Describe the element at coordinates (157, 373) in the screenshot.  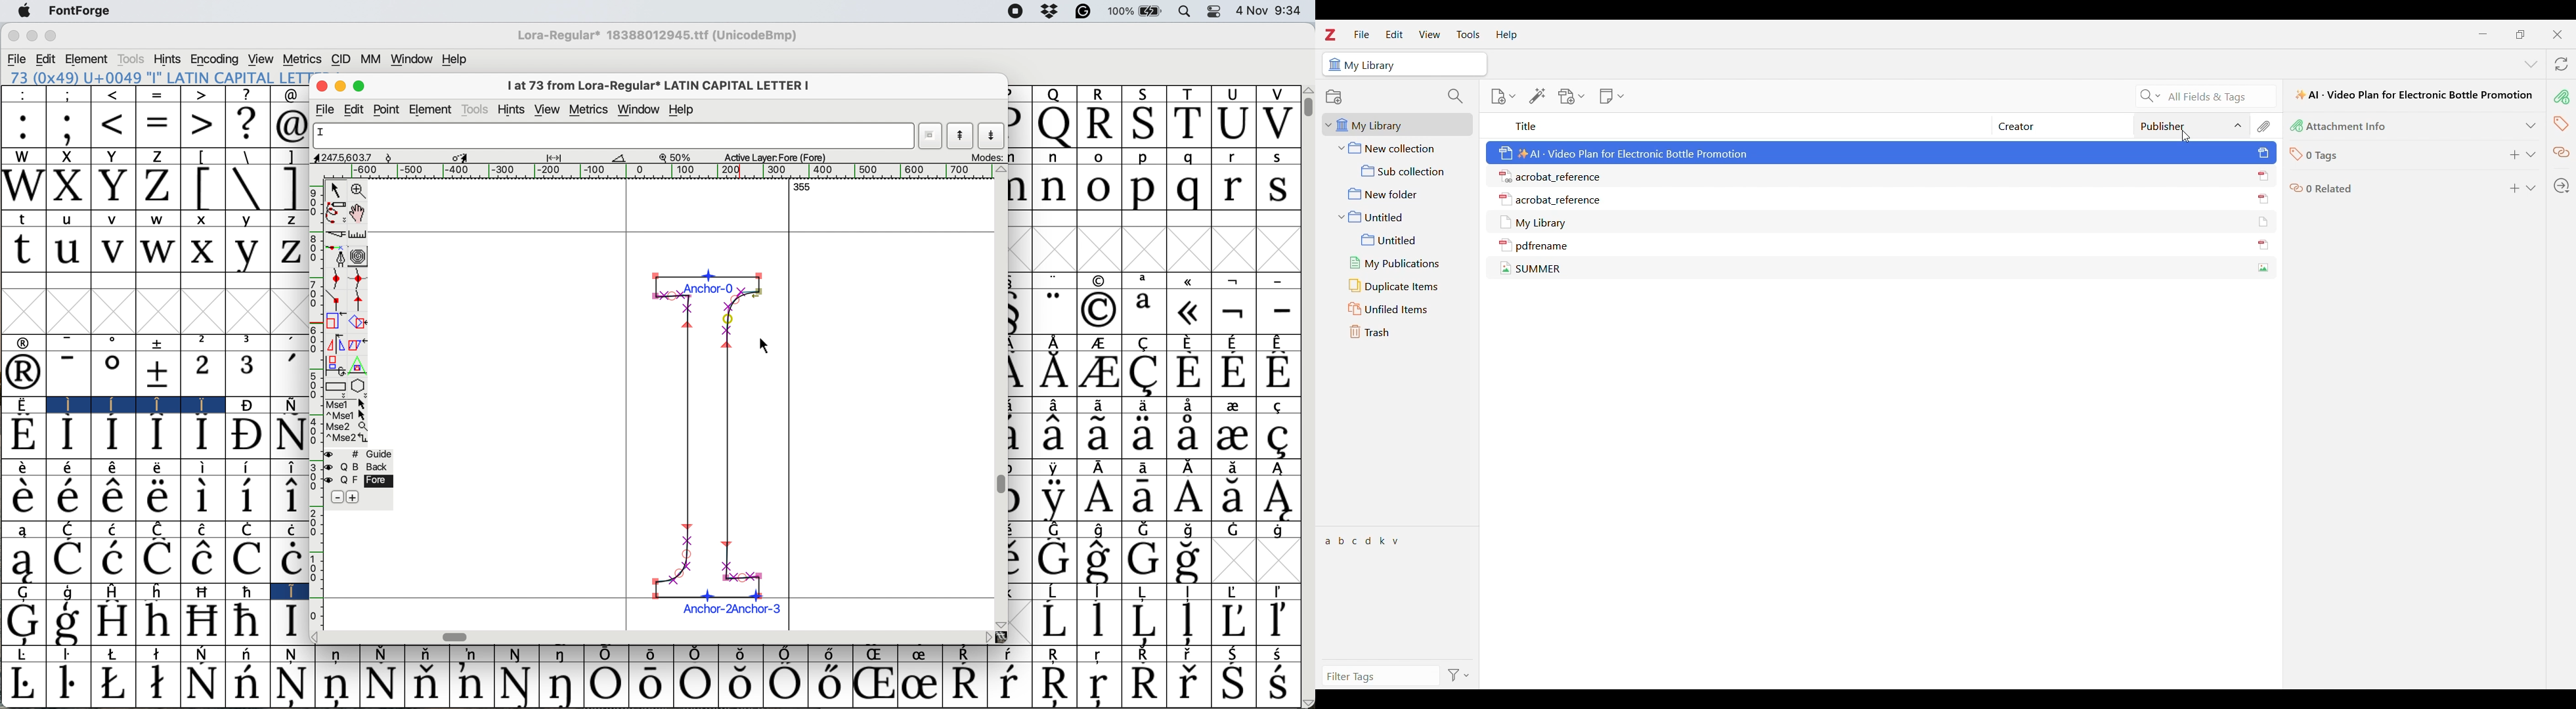
I see `Symbol` at that location.